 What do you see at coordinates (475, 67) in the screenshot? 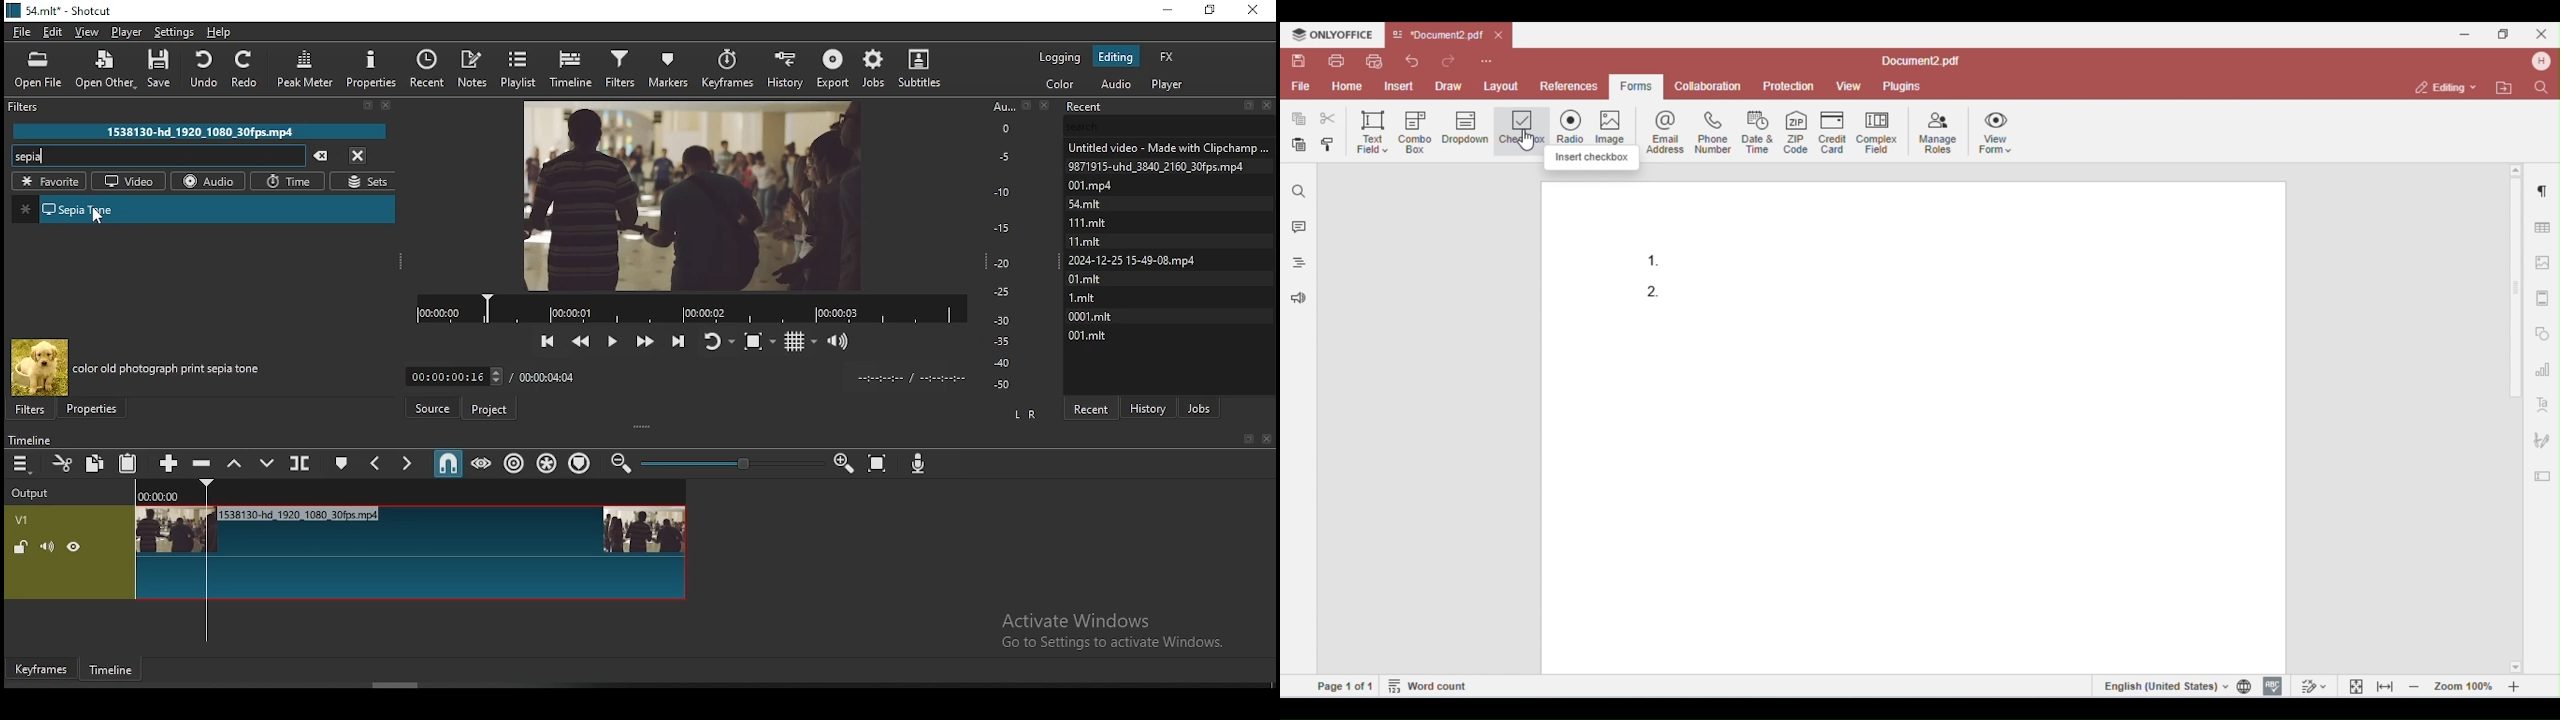
I see `notes` at bounding box center [475, 67].